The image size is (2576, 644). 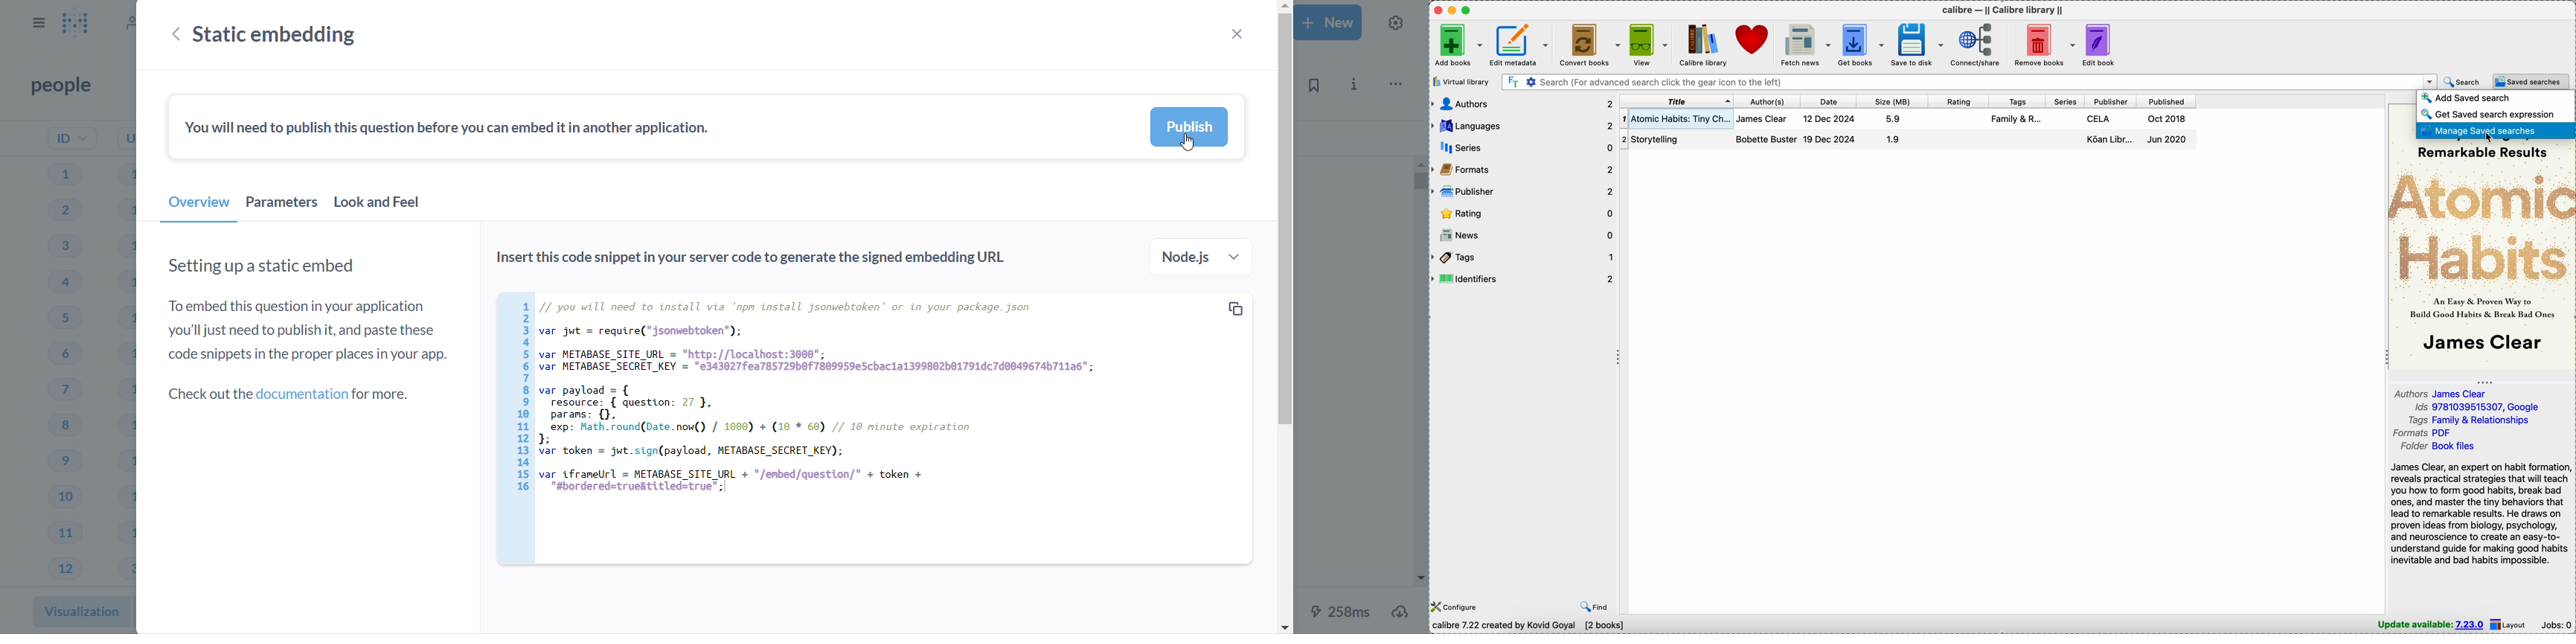 What do you see at coordinates (2444, 394) in the screenshot?
I see `authors: james clear` at bounding box center [2444, 394].